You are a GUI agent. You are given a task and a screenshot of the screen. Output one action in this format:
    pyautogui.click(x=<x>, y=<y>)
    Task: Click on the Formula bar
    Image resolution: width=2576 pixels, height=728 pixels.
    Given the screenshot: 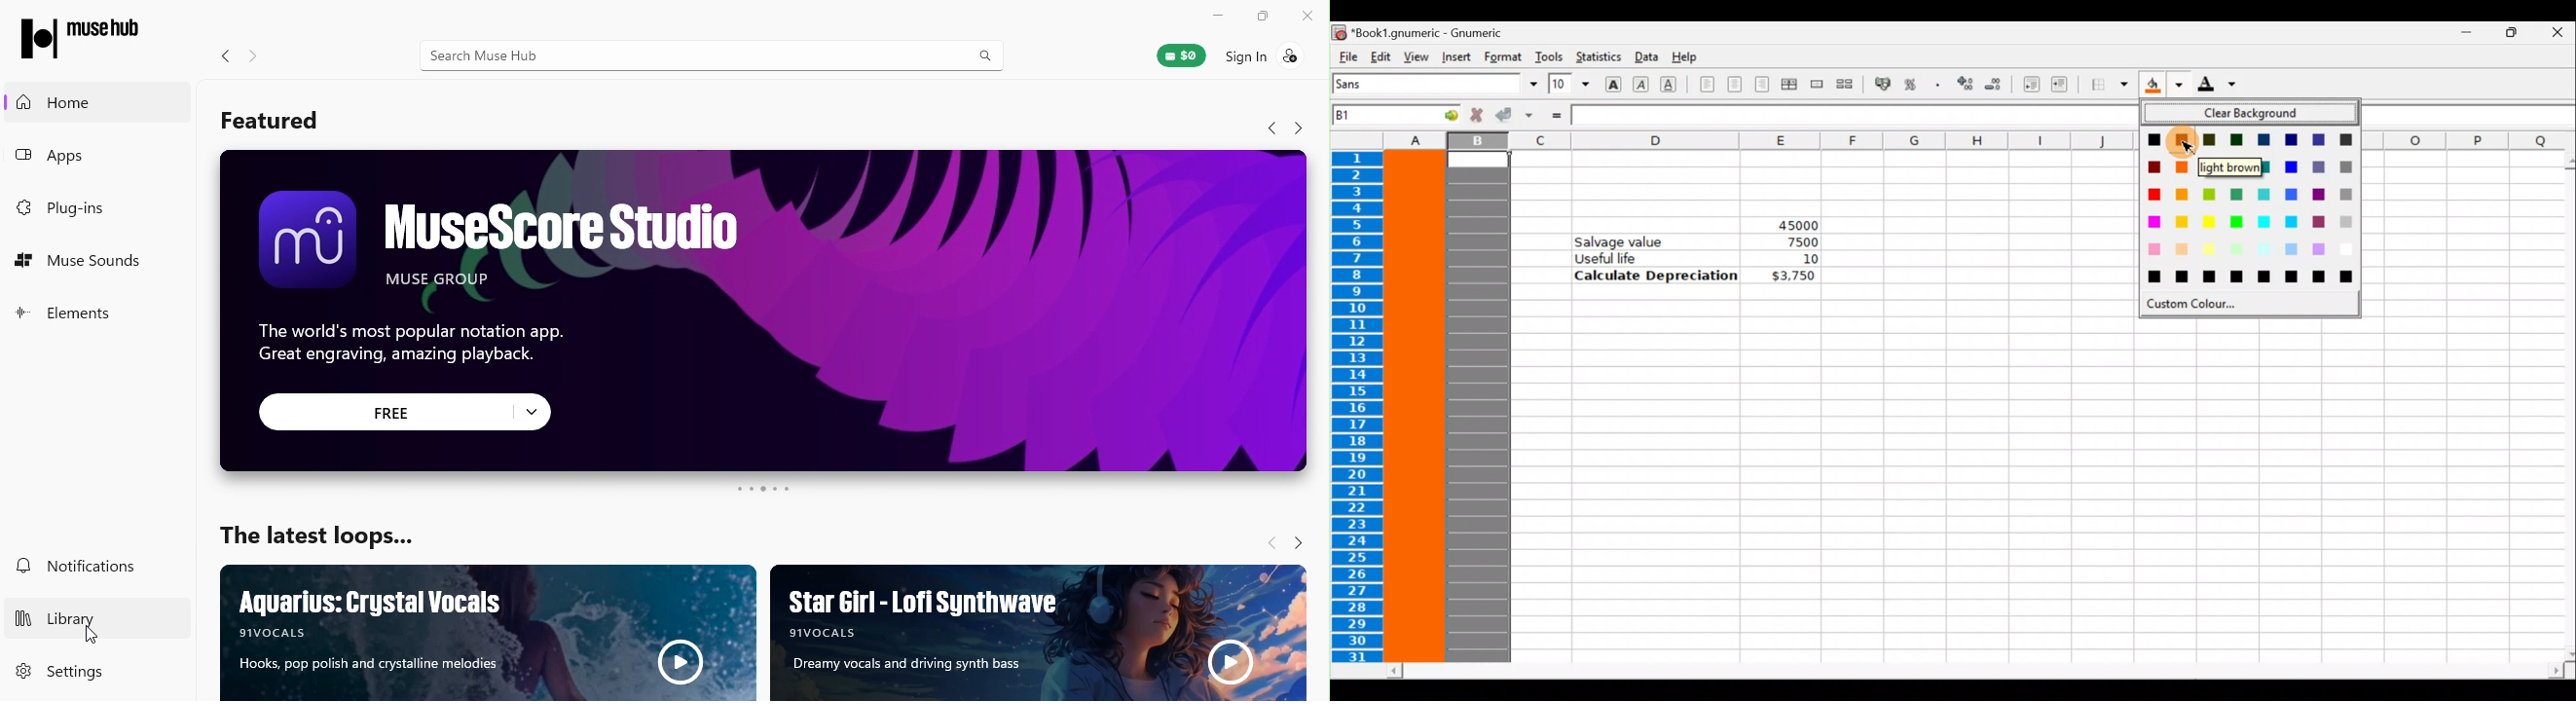 What is the action you would take?
    pyautogui.click(x=1852, y=116)
    